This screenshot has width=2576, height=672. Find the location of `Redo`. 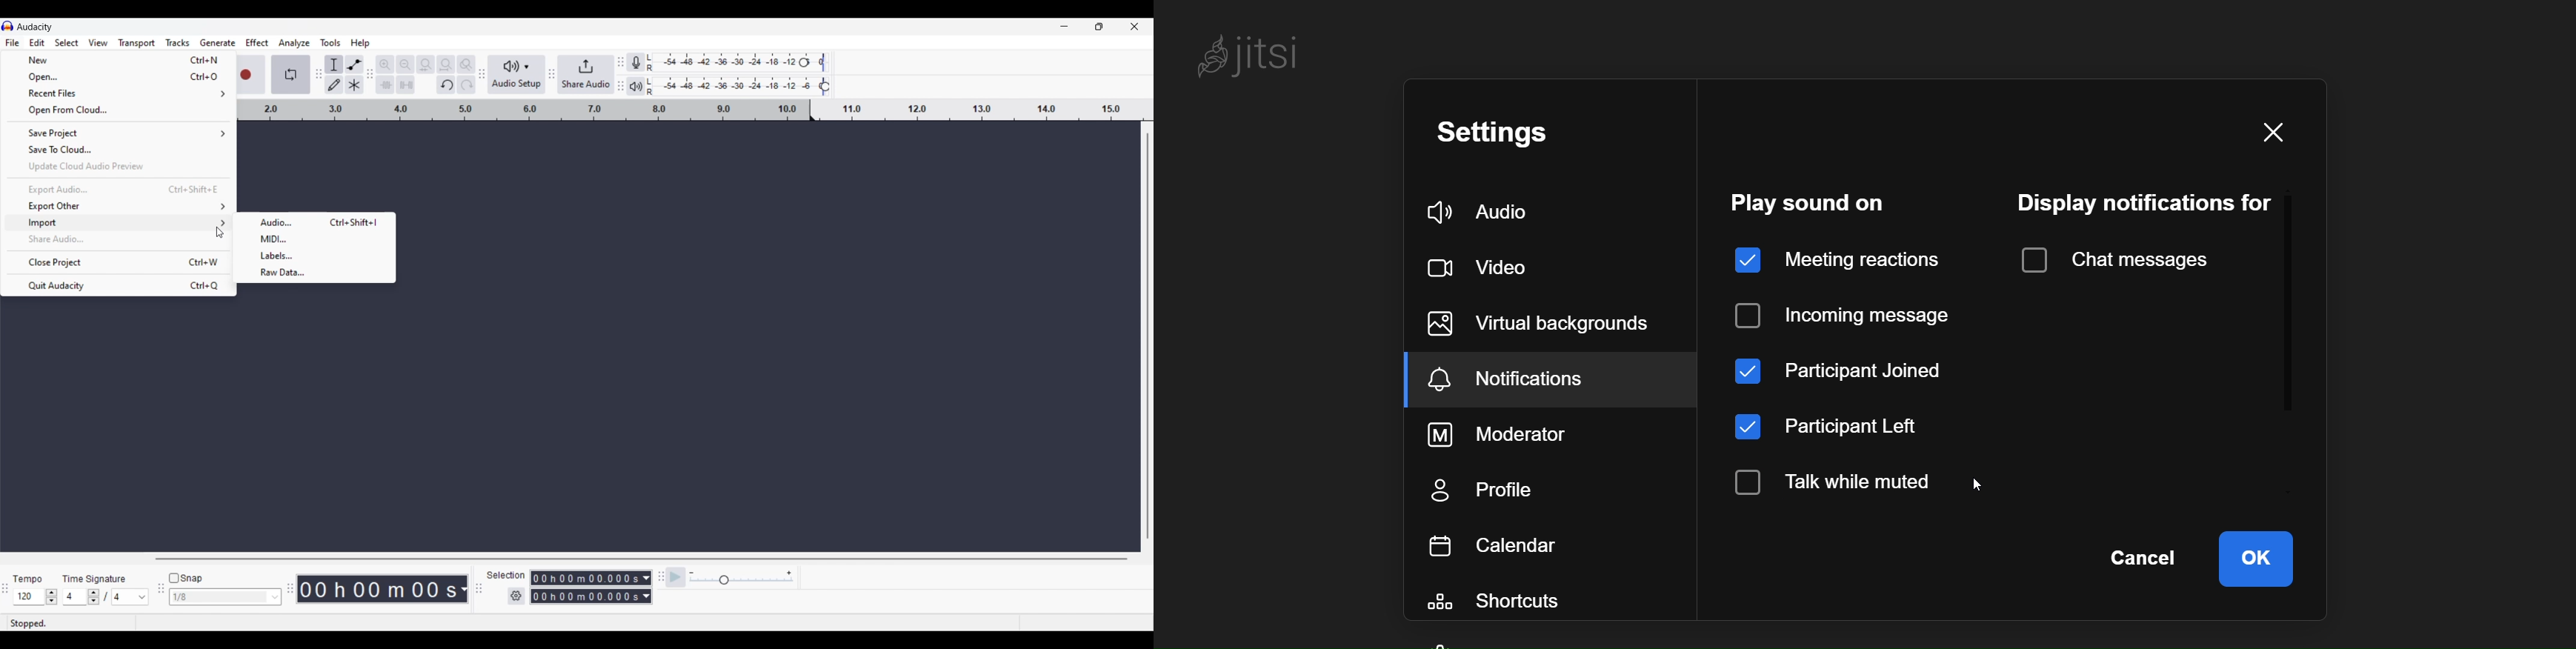

Redo is located at coordinates (464, 85).